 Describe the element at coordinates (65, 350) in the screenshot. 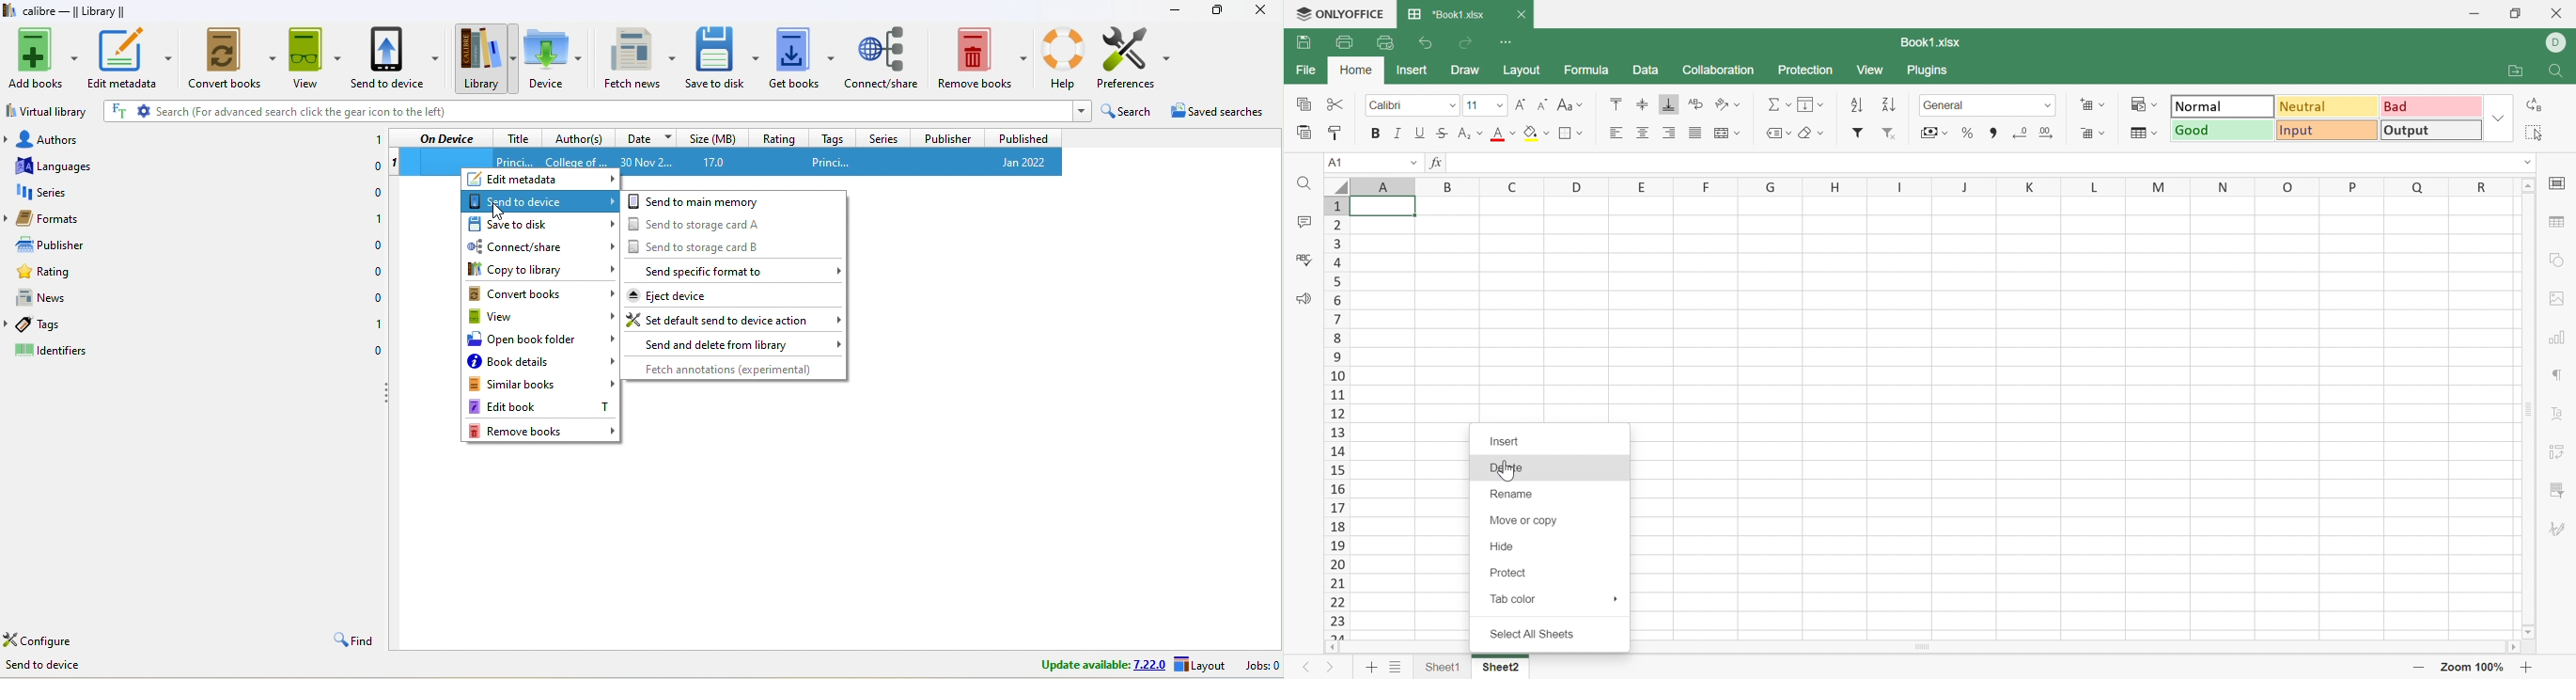

I see `identifiers` at that location.